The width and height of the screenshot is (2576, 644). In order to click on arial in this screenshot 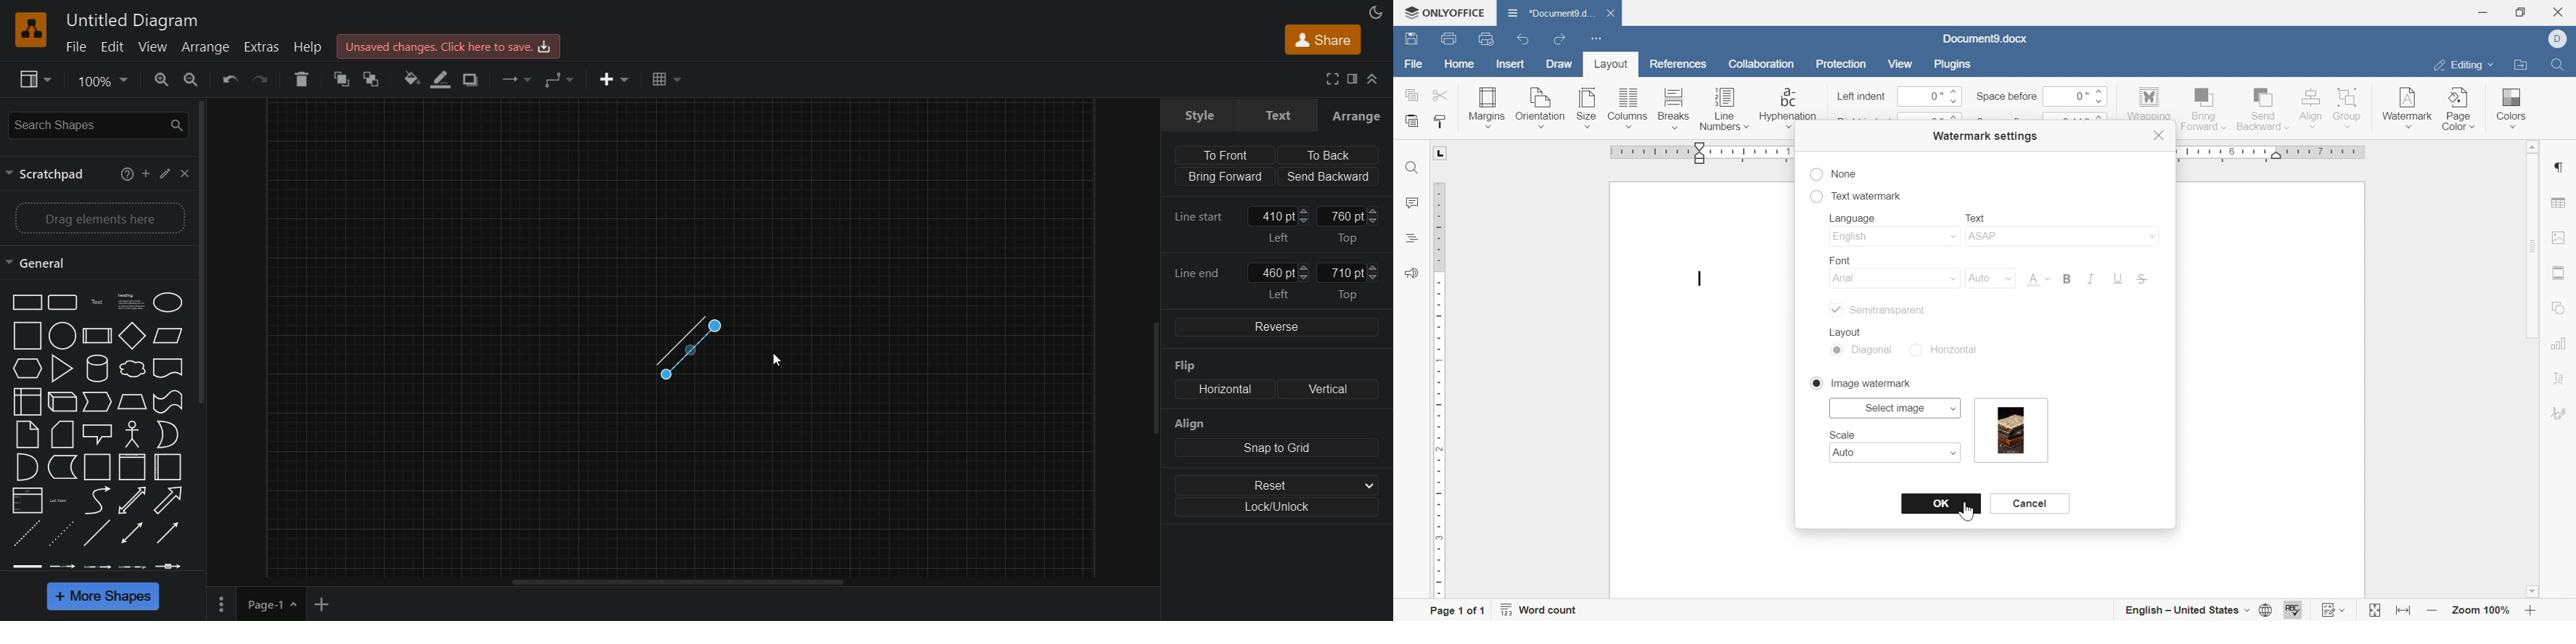, I will do `click(1895, 280)`.